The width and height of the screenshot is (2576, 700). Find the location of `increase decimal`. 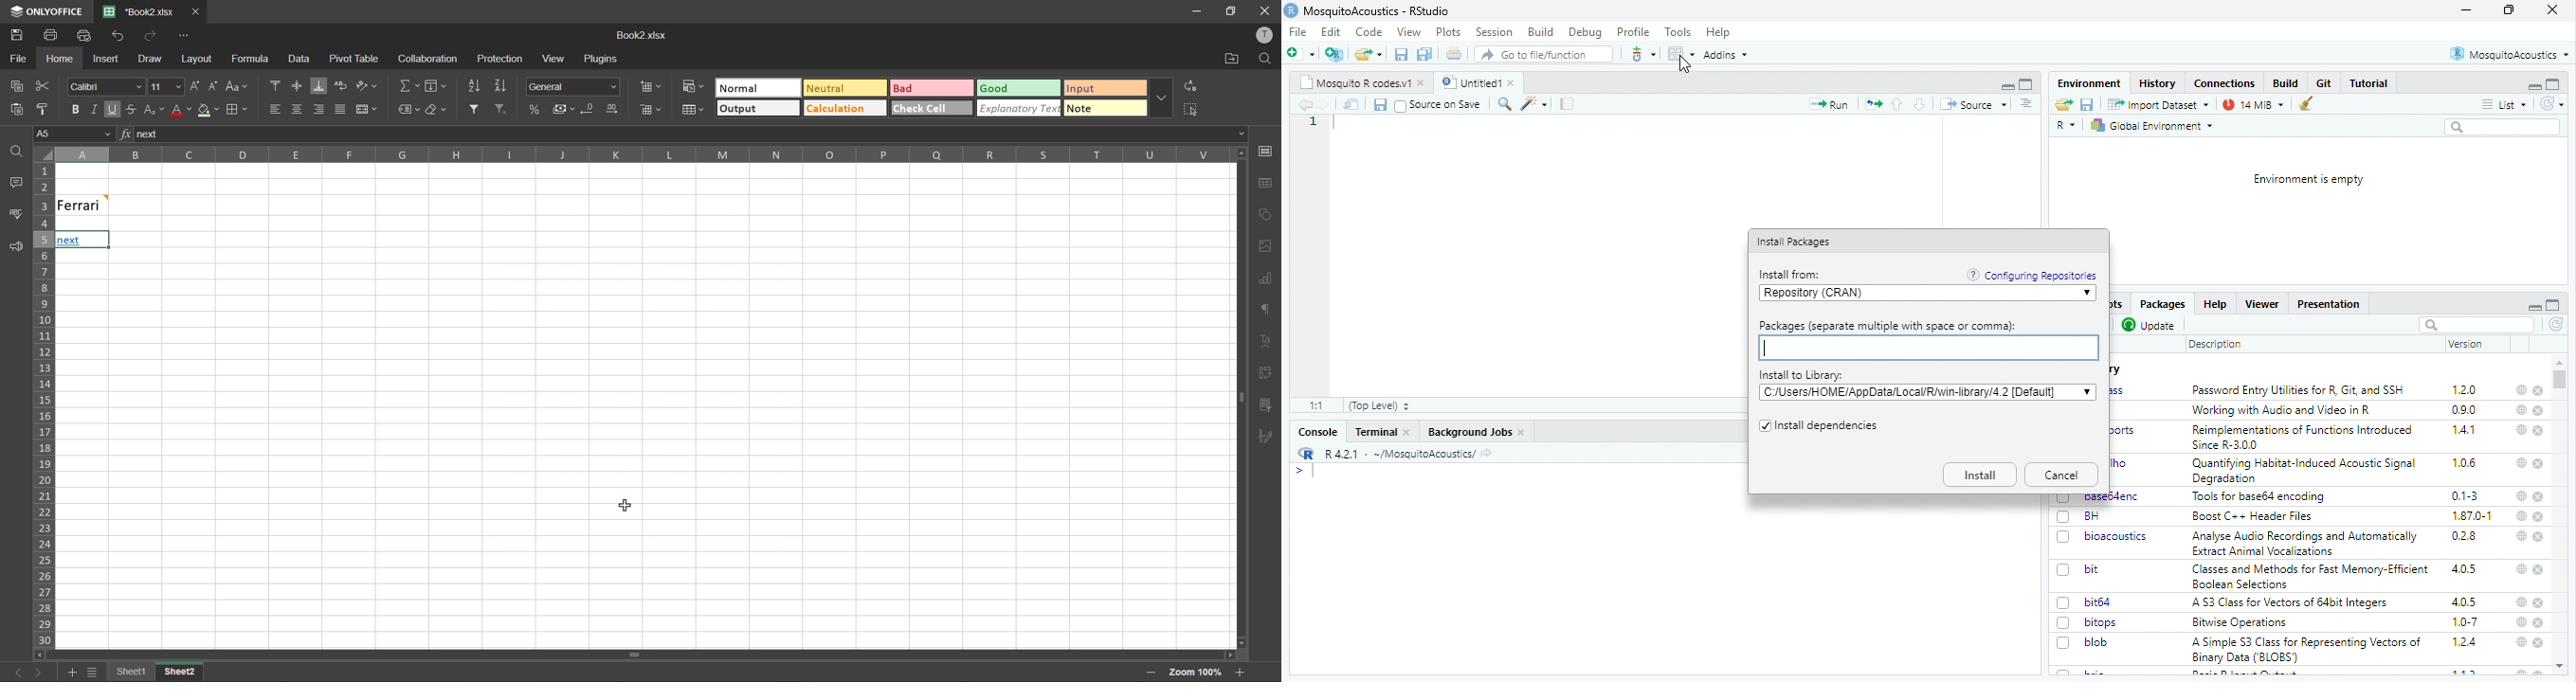

increase decimal is located at coordinates (618, 109).